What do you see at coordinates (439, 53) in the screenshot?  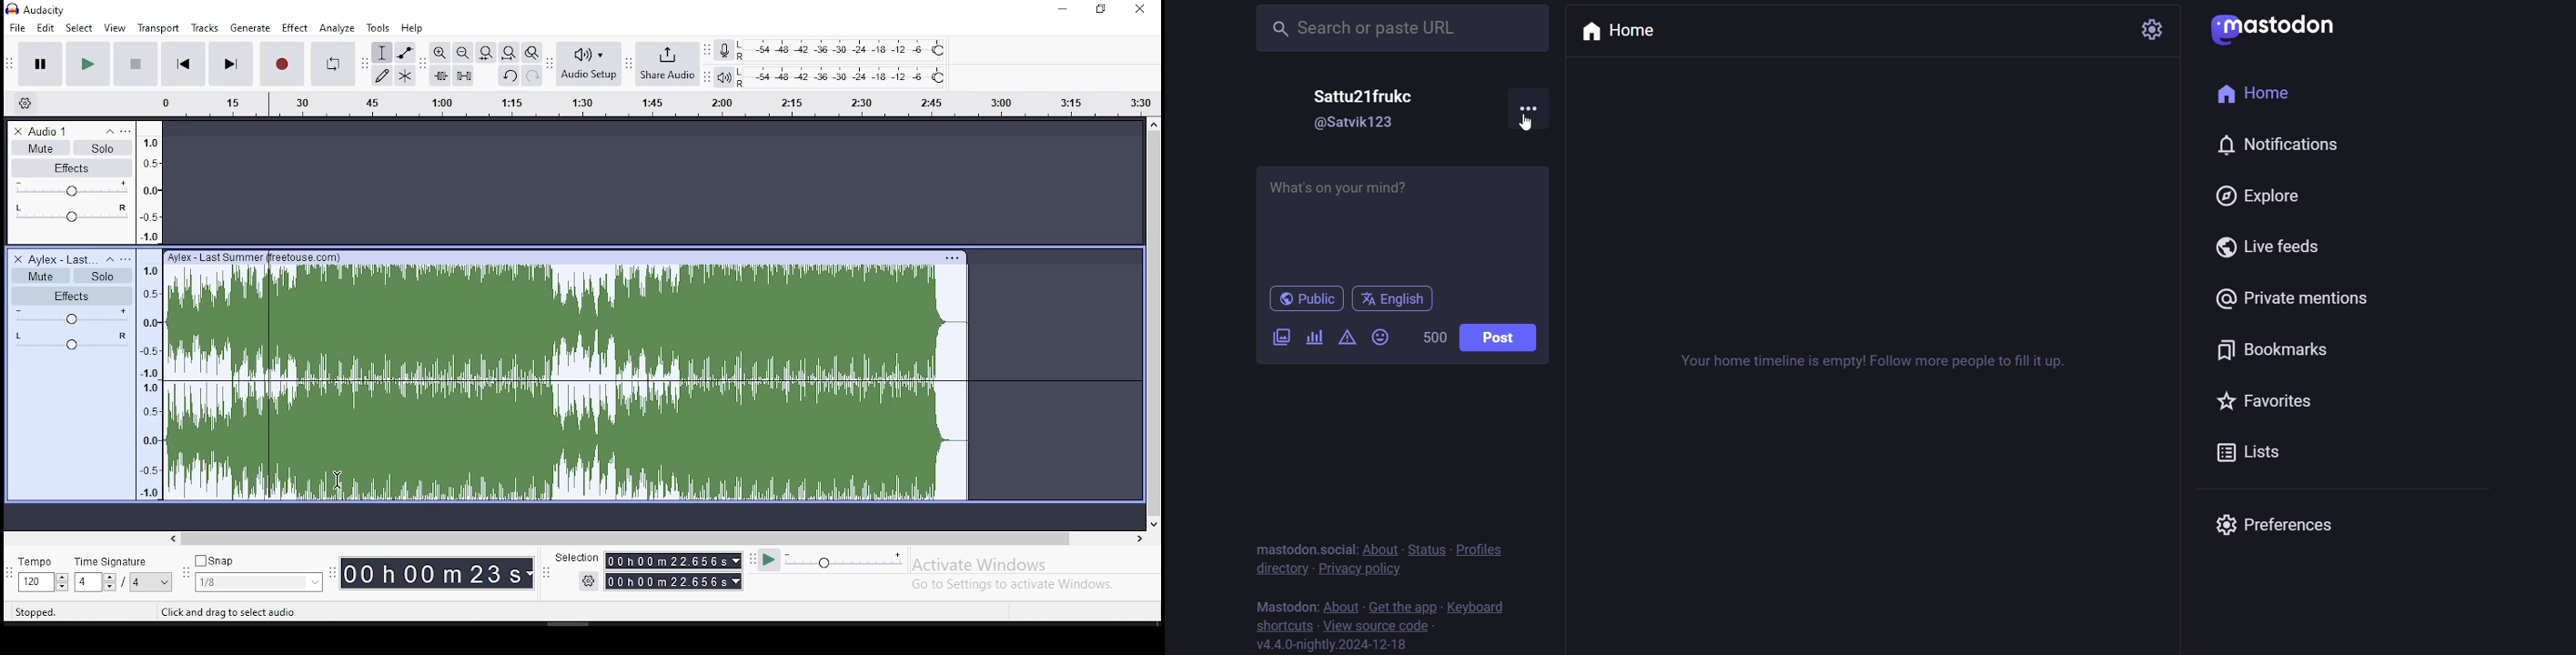 I see `zoom in` at bounding box center [439, 53].